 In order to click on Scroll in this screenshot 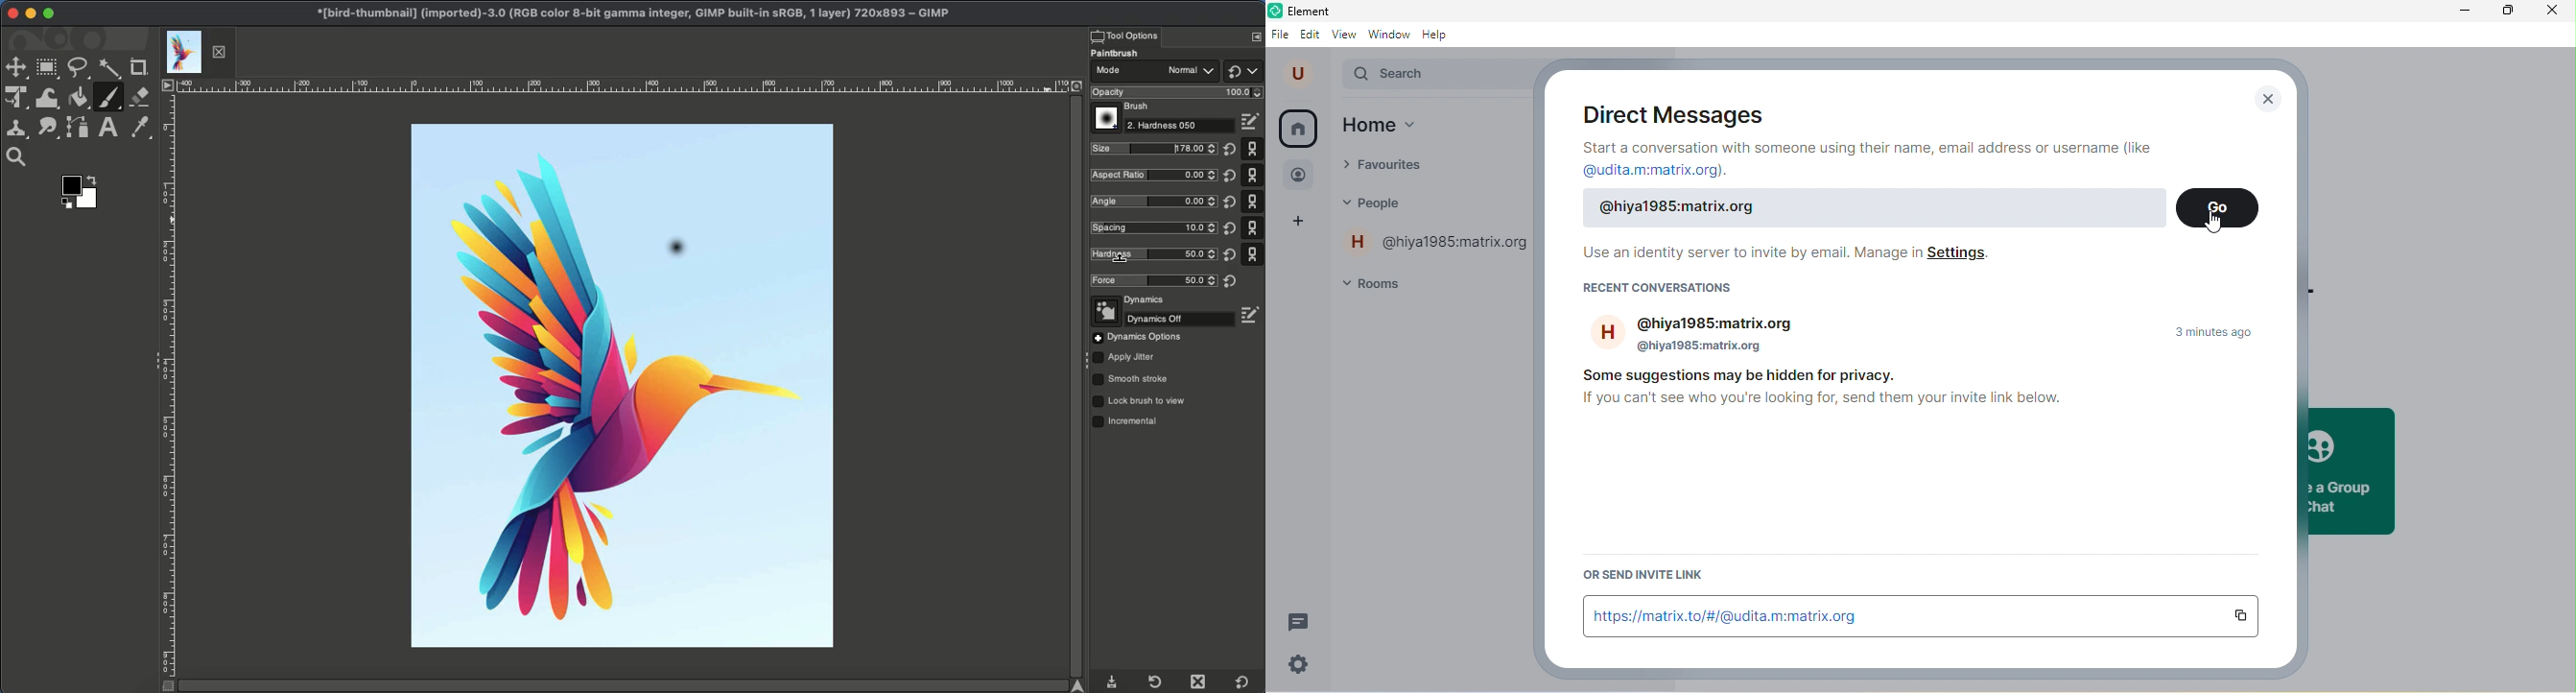, I will do `click(631, 686)`.